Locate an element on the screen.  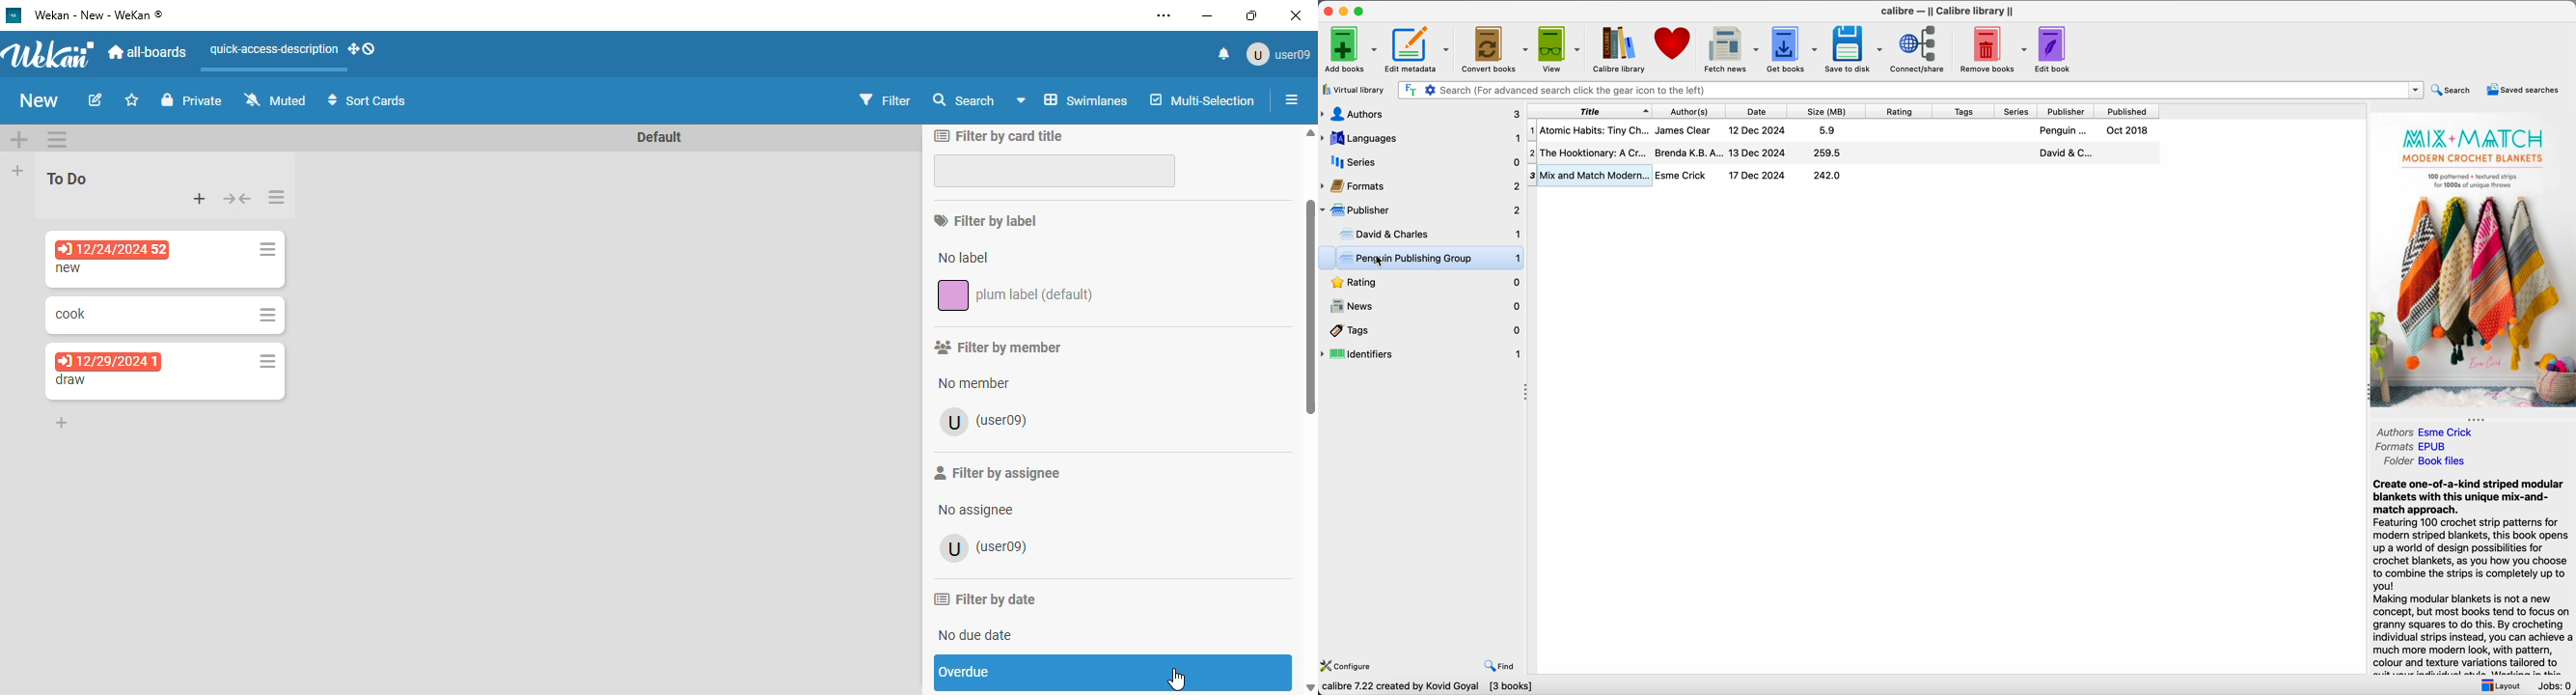
add list is located at coordinates (17, 170).